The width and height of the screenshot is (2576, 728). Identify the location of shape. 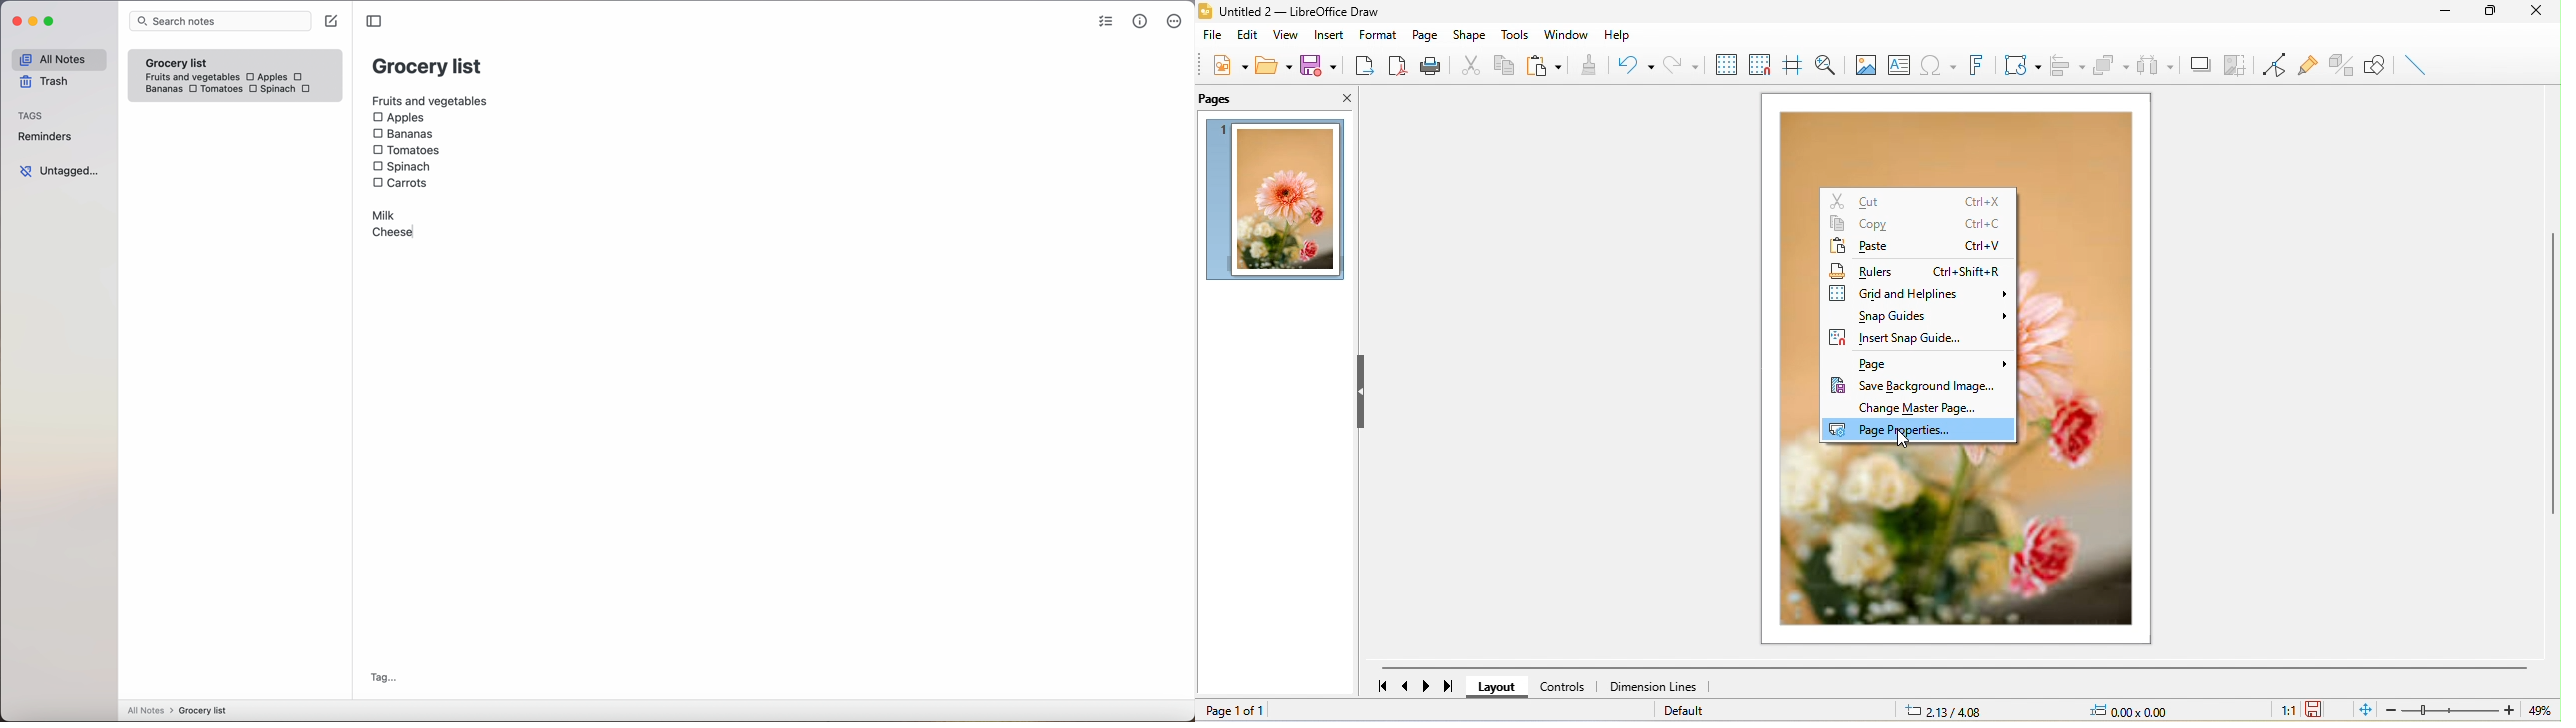
(1469, 36).